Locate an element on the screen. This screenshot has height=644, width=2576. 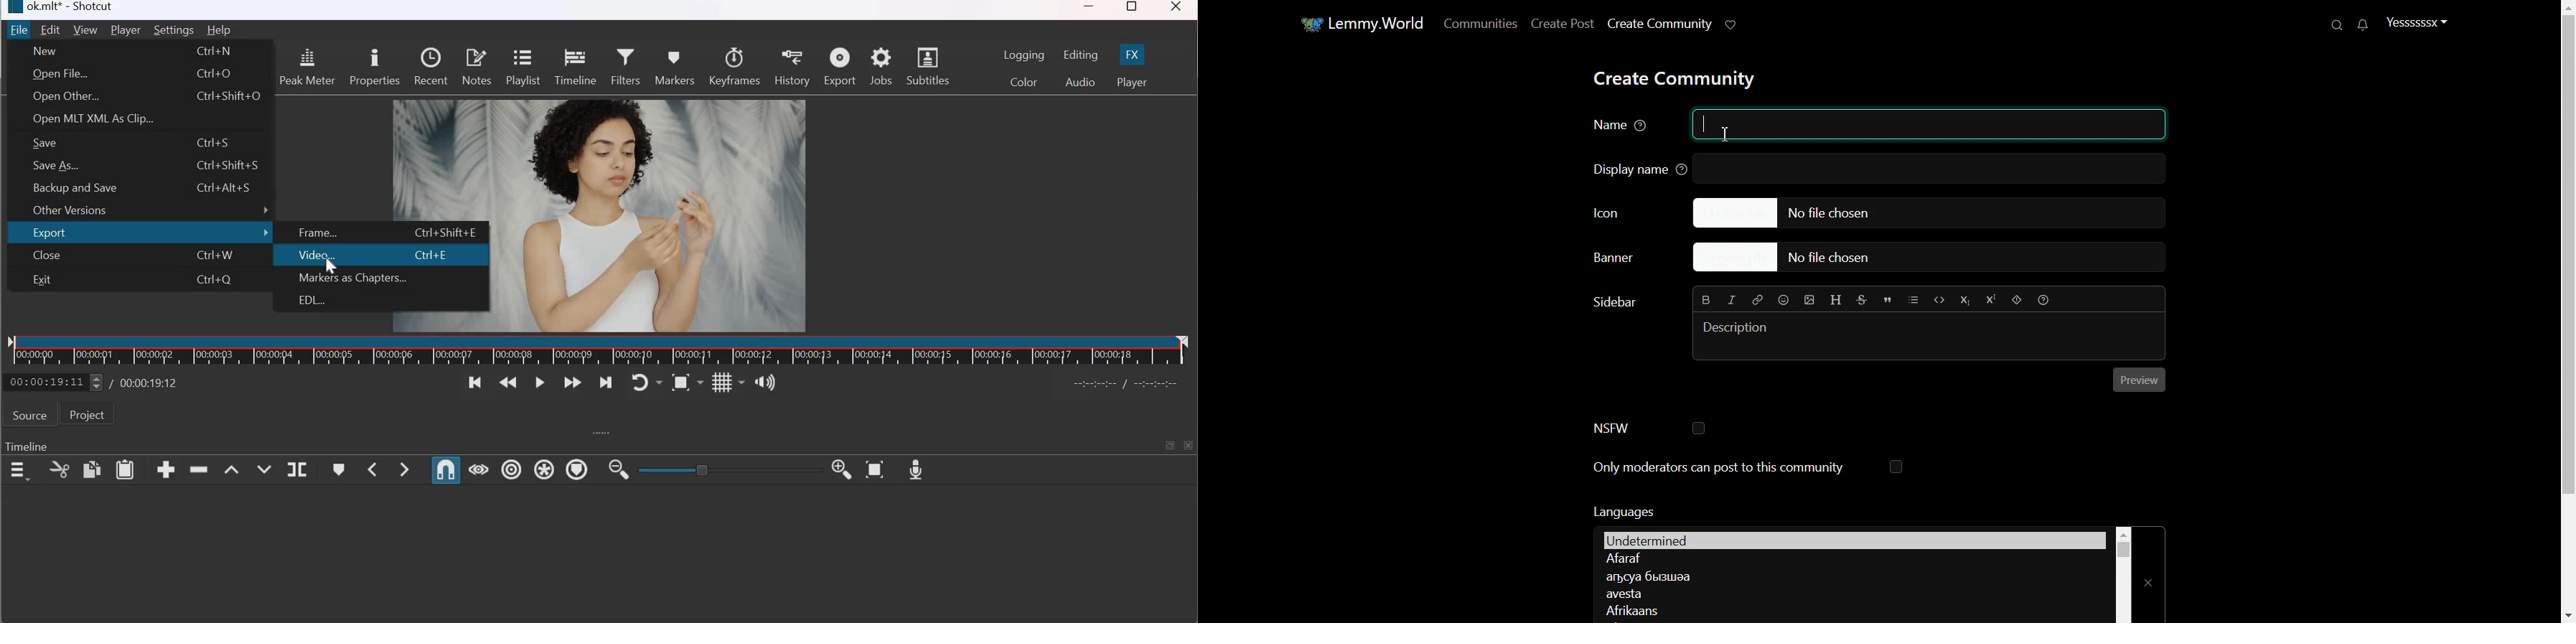
View is located at coordinates (86, 31).